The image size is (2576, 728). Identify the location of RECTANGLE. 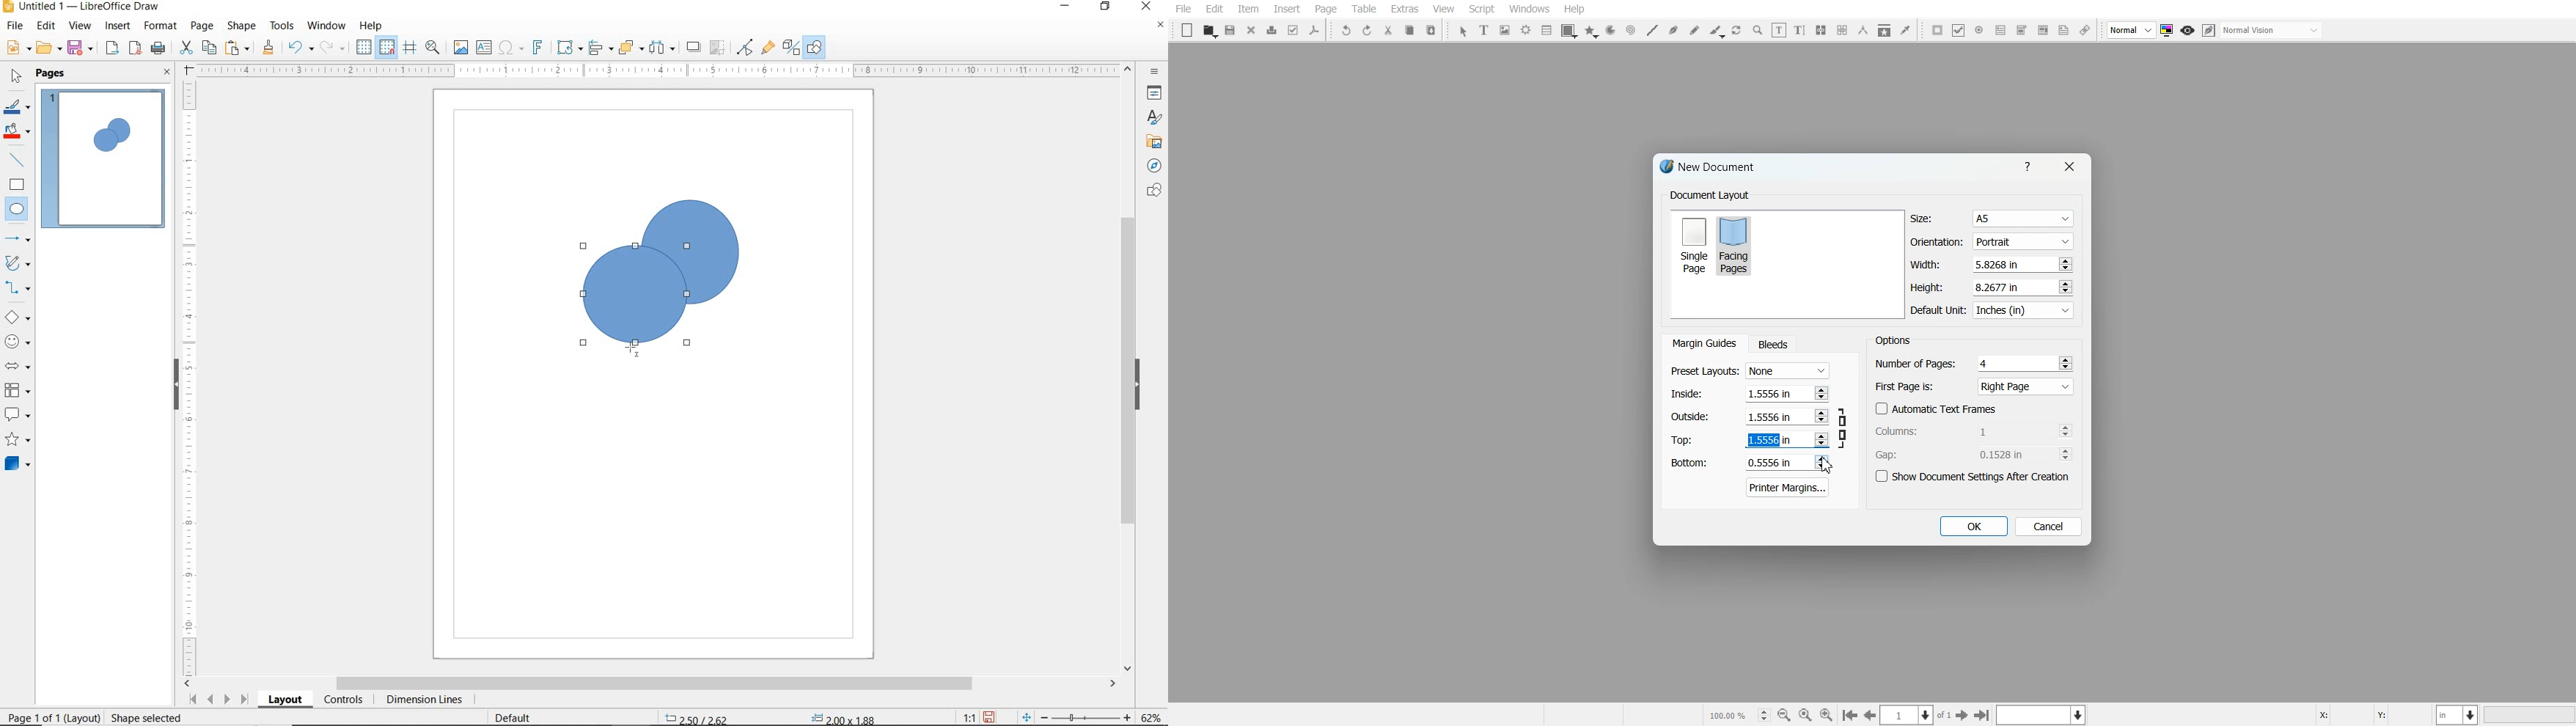
(17, 186).